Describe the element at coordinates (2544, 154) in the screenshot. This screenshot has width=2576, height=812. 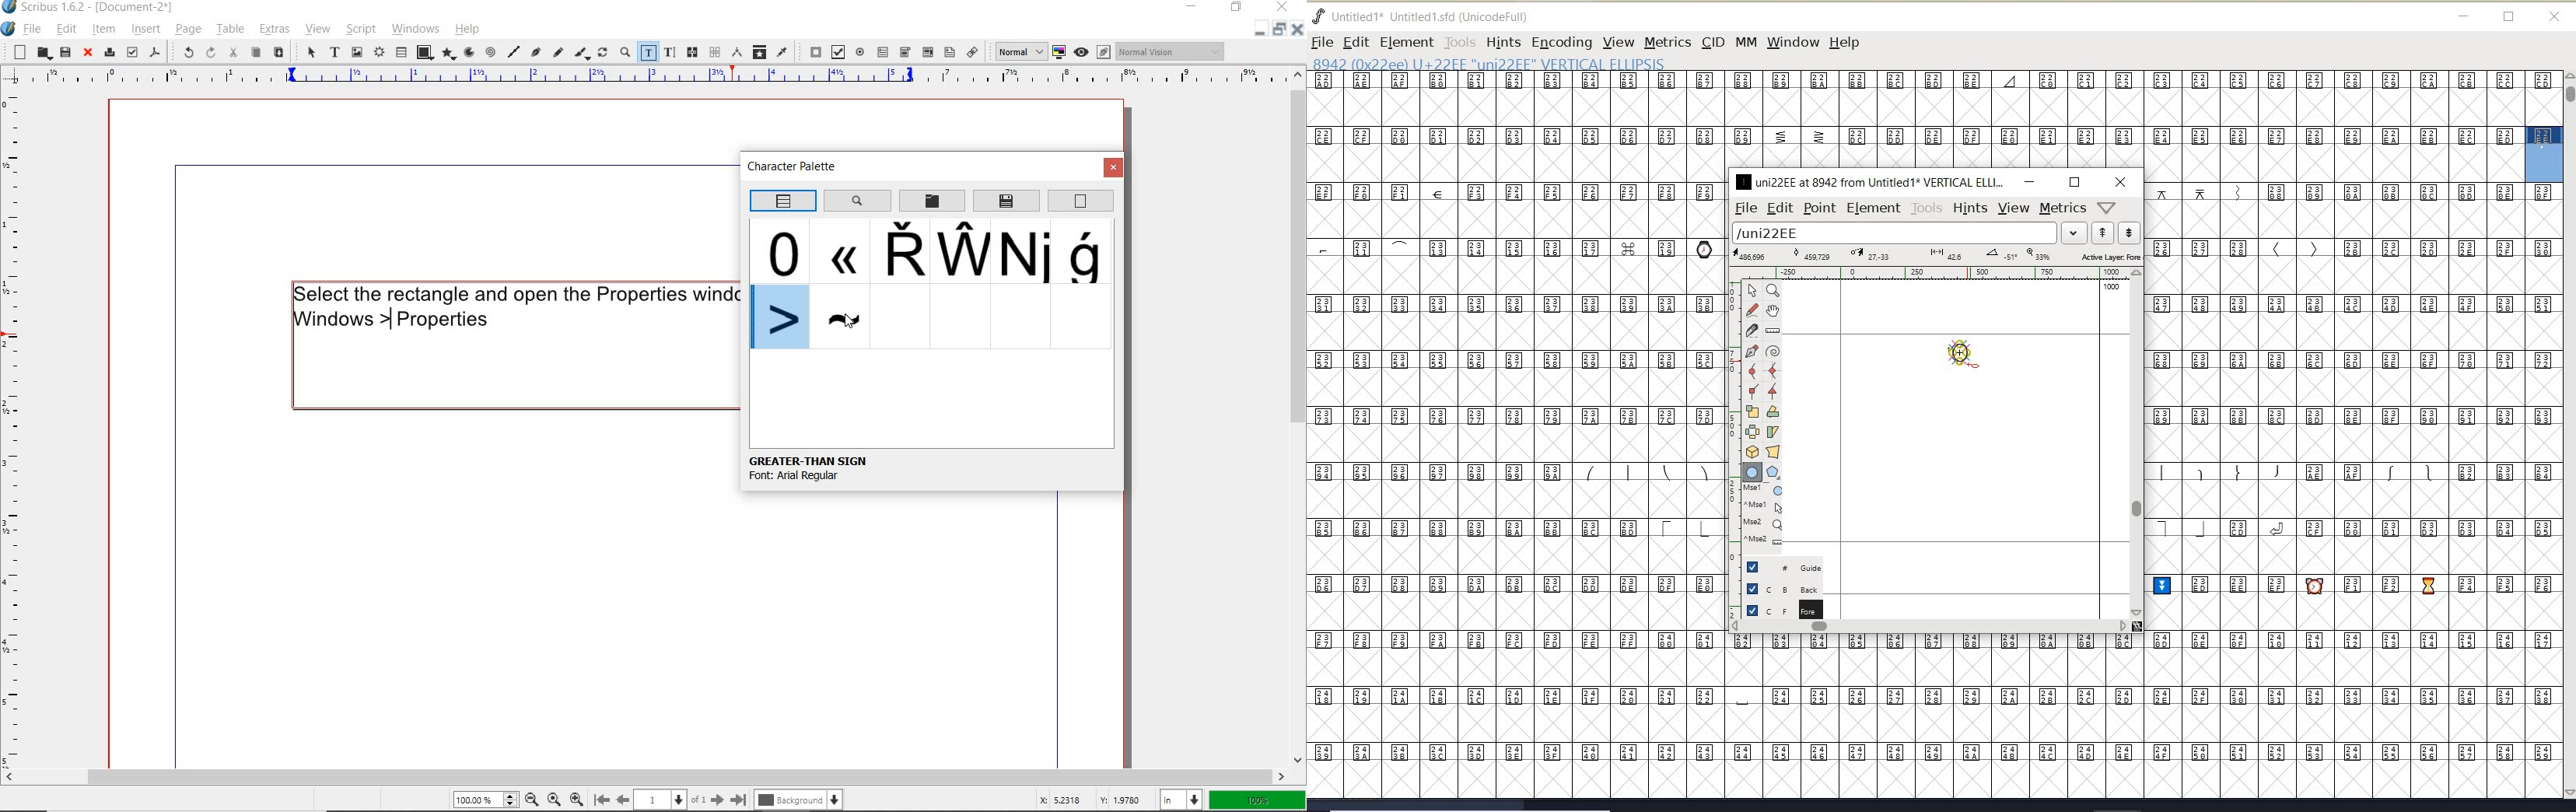
I see `glyph selected` at that location.